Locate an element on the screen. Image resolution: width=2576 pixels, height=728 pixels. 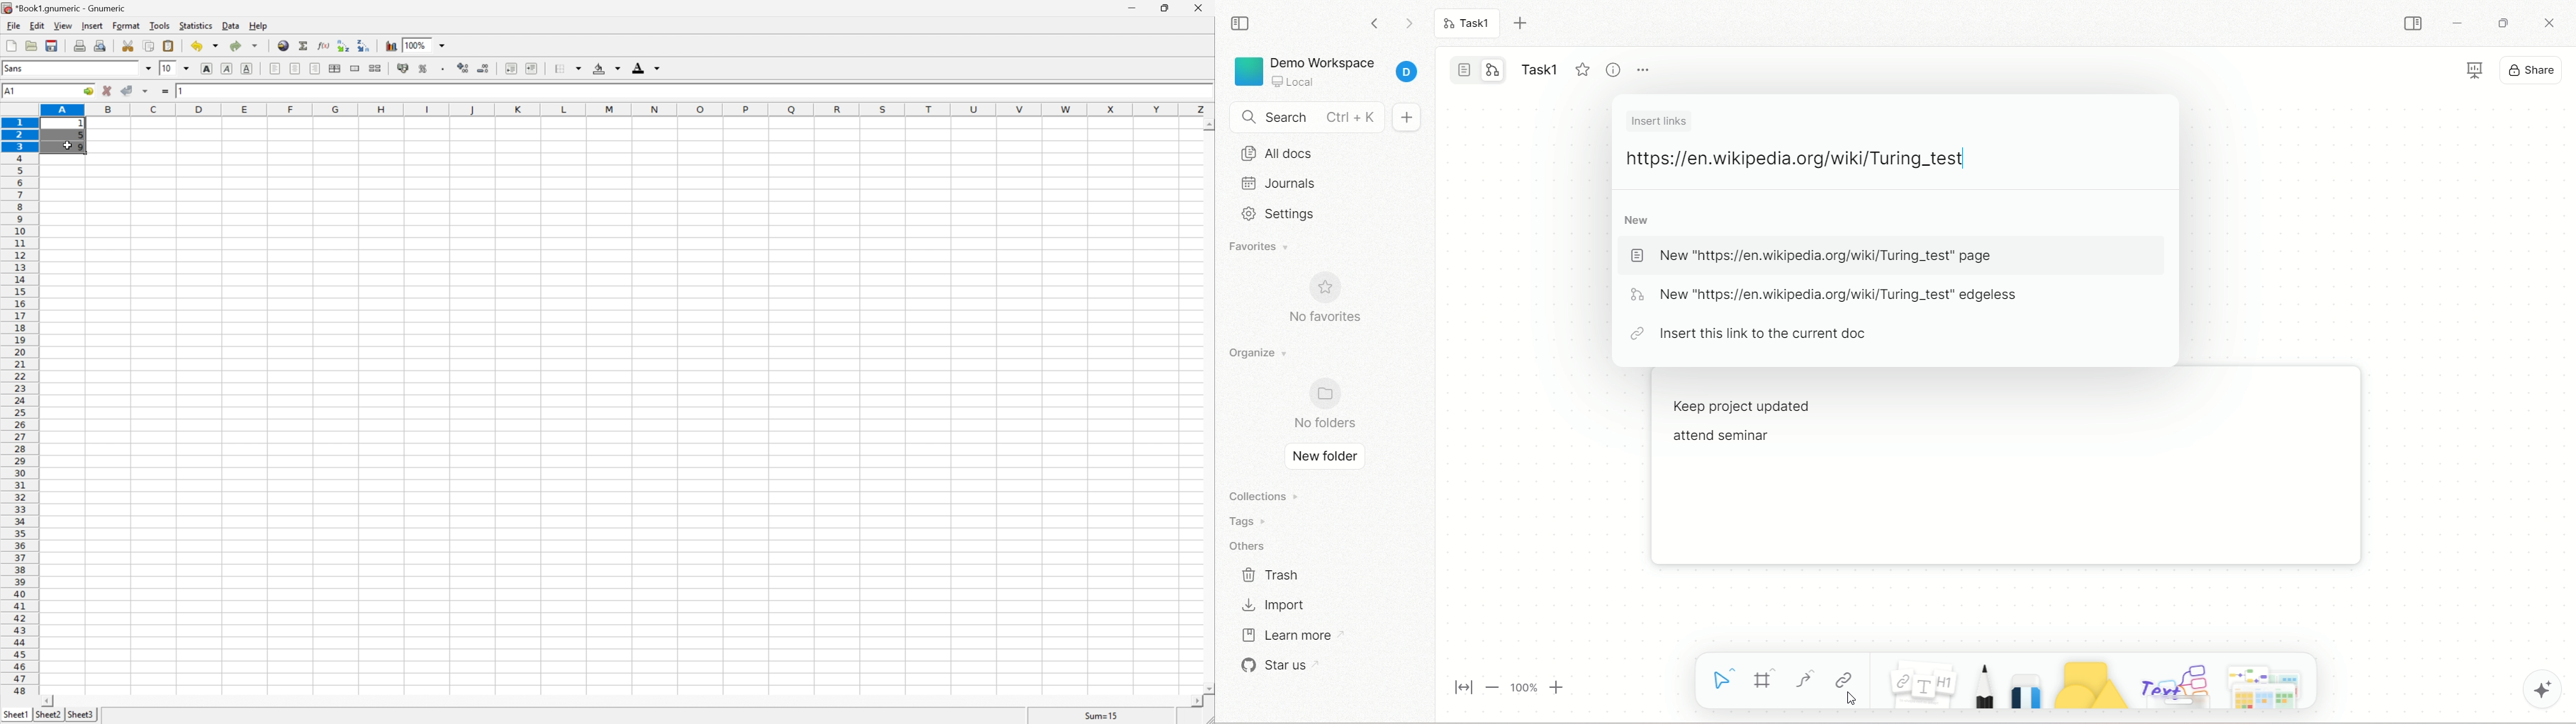
scroll left is located at coordinates (47, 702).